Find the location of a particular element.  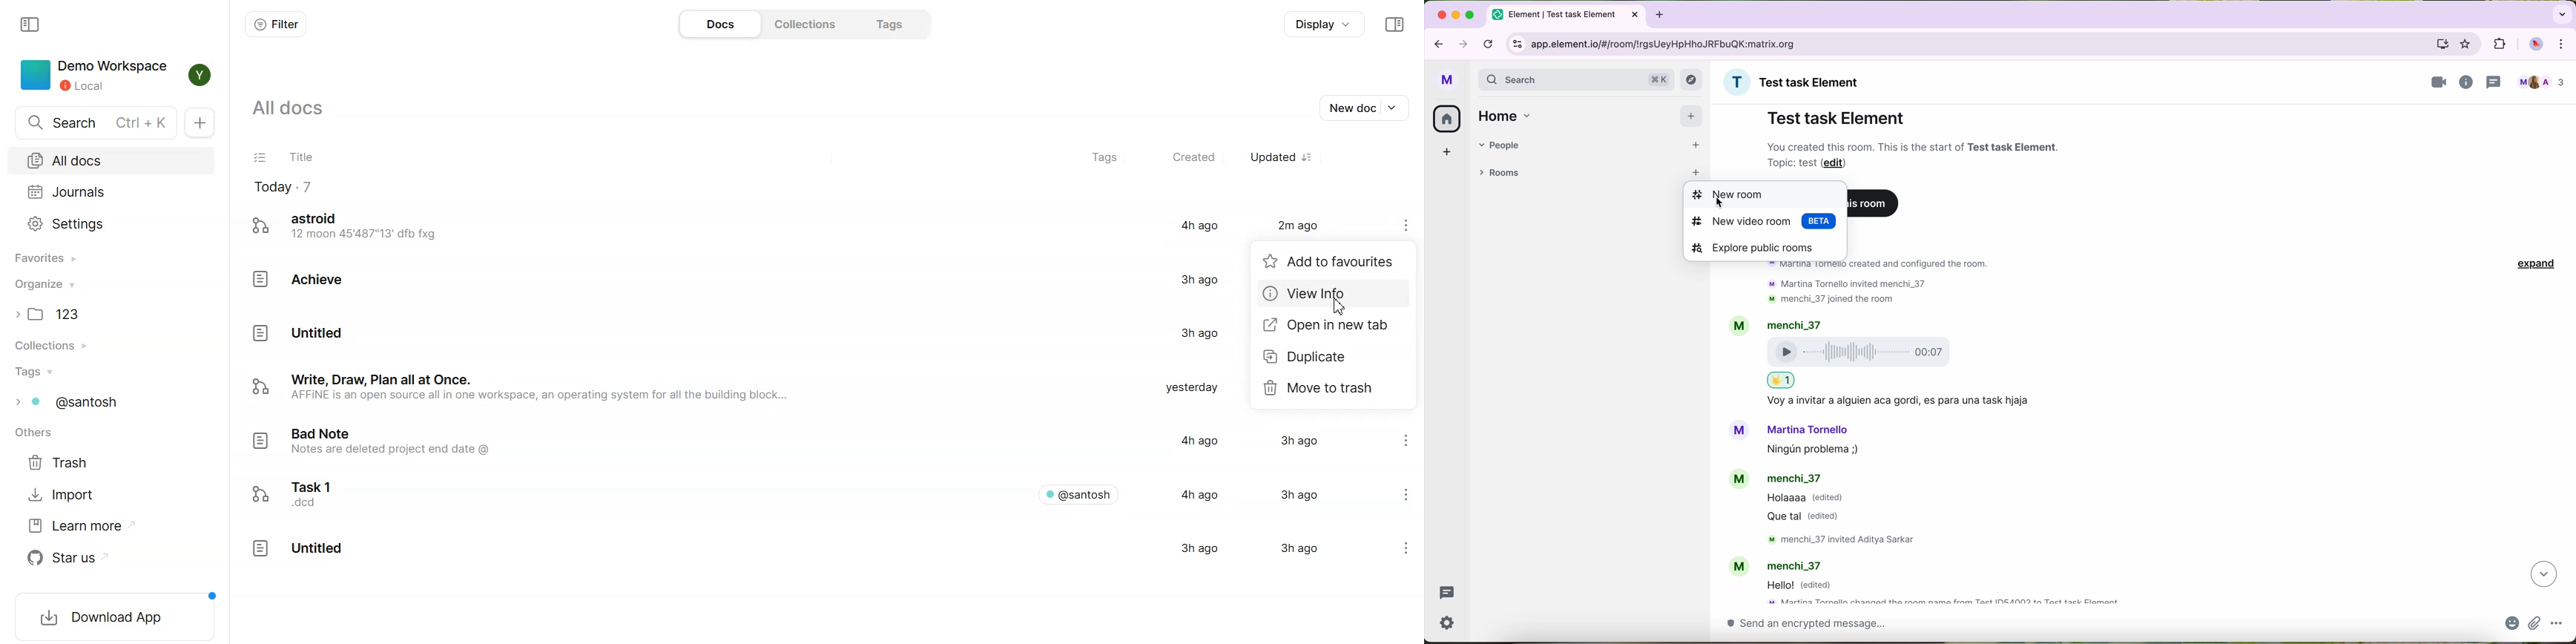

people tab is located at coordinates (1591, 145).